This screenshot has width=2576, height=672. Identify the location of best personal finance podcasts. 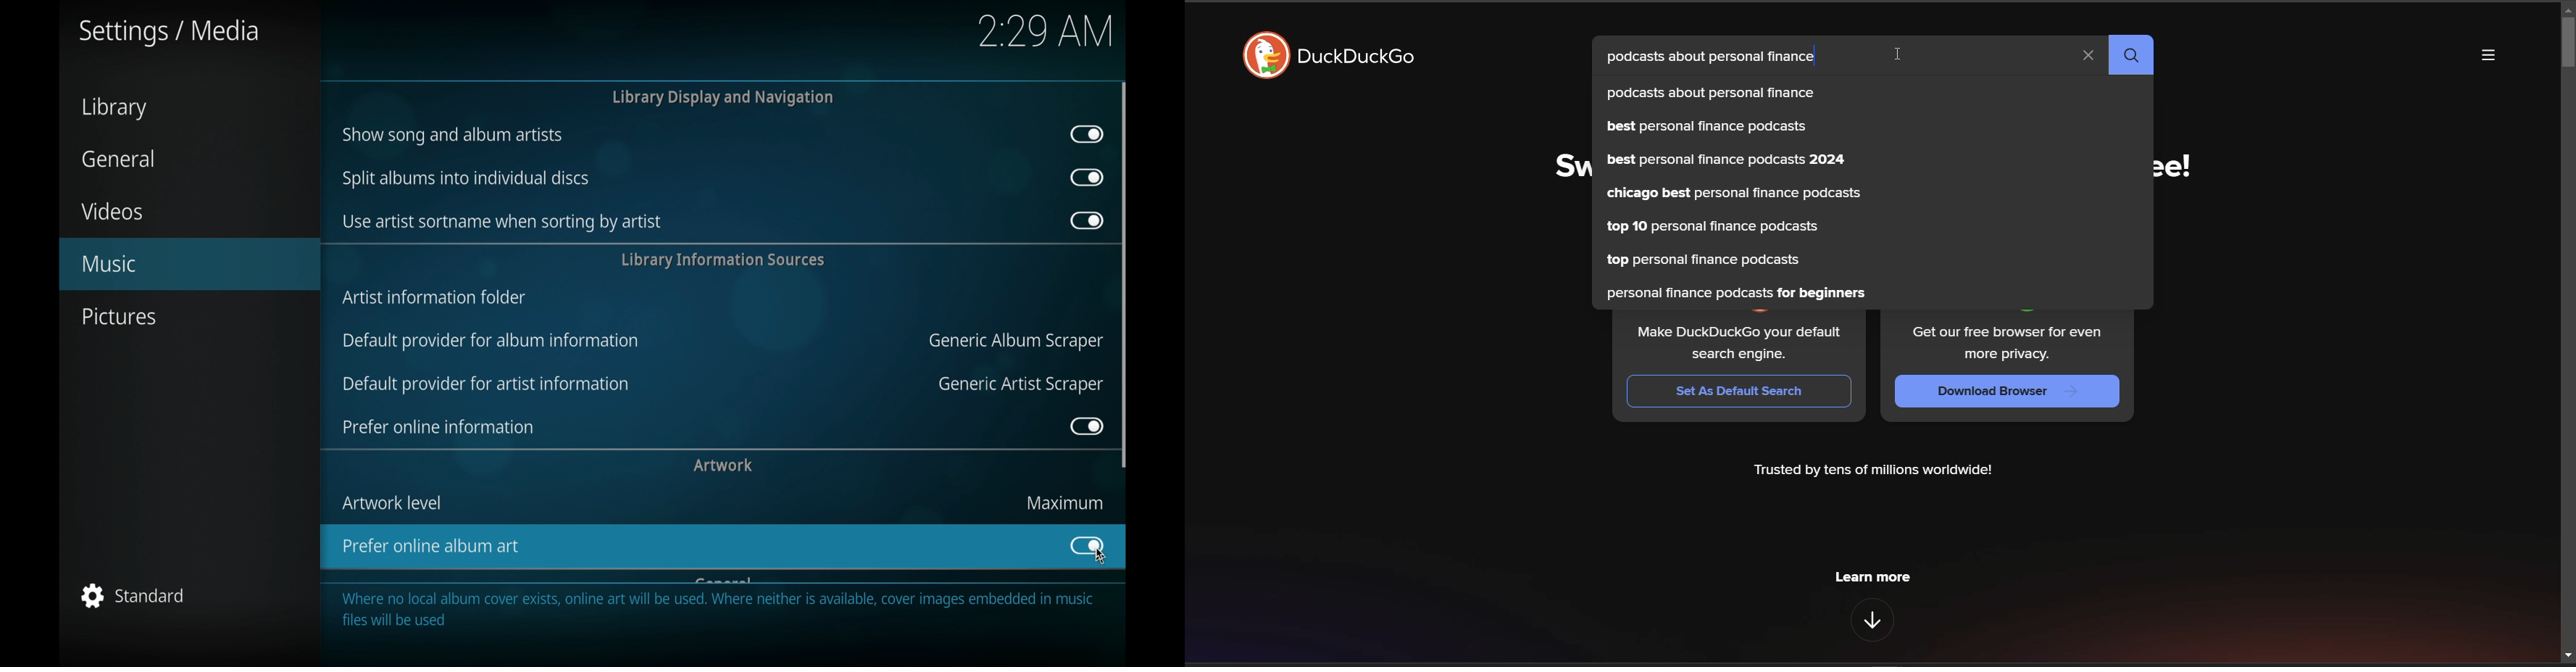
(1708, 127).